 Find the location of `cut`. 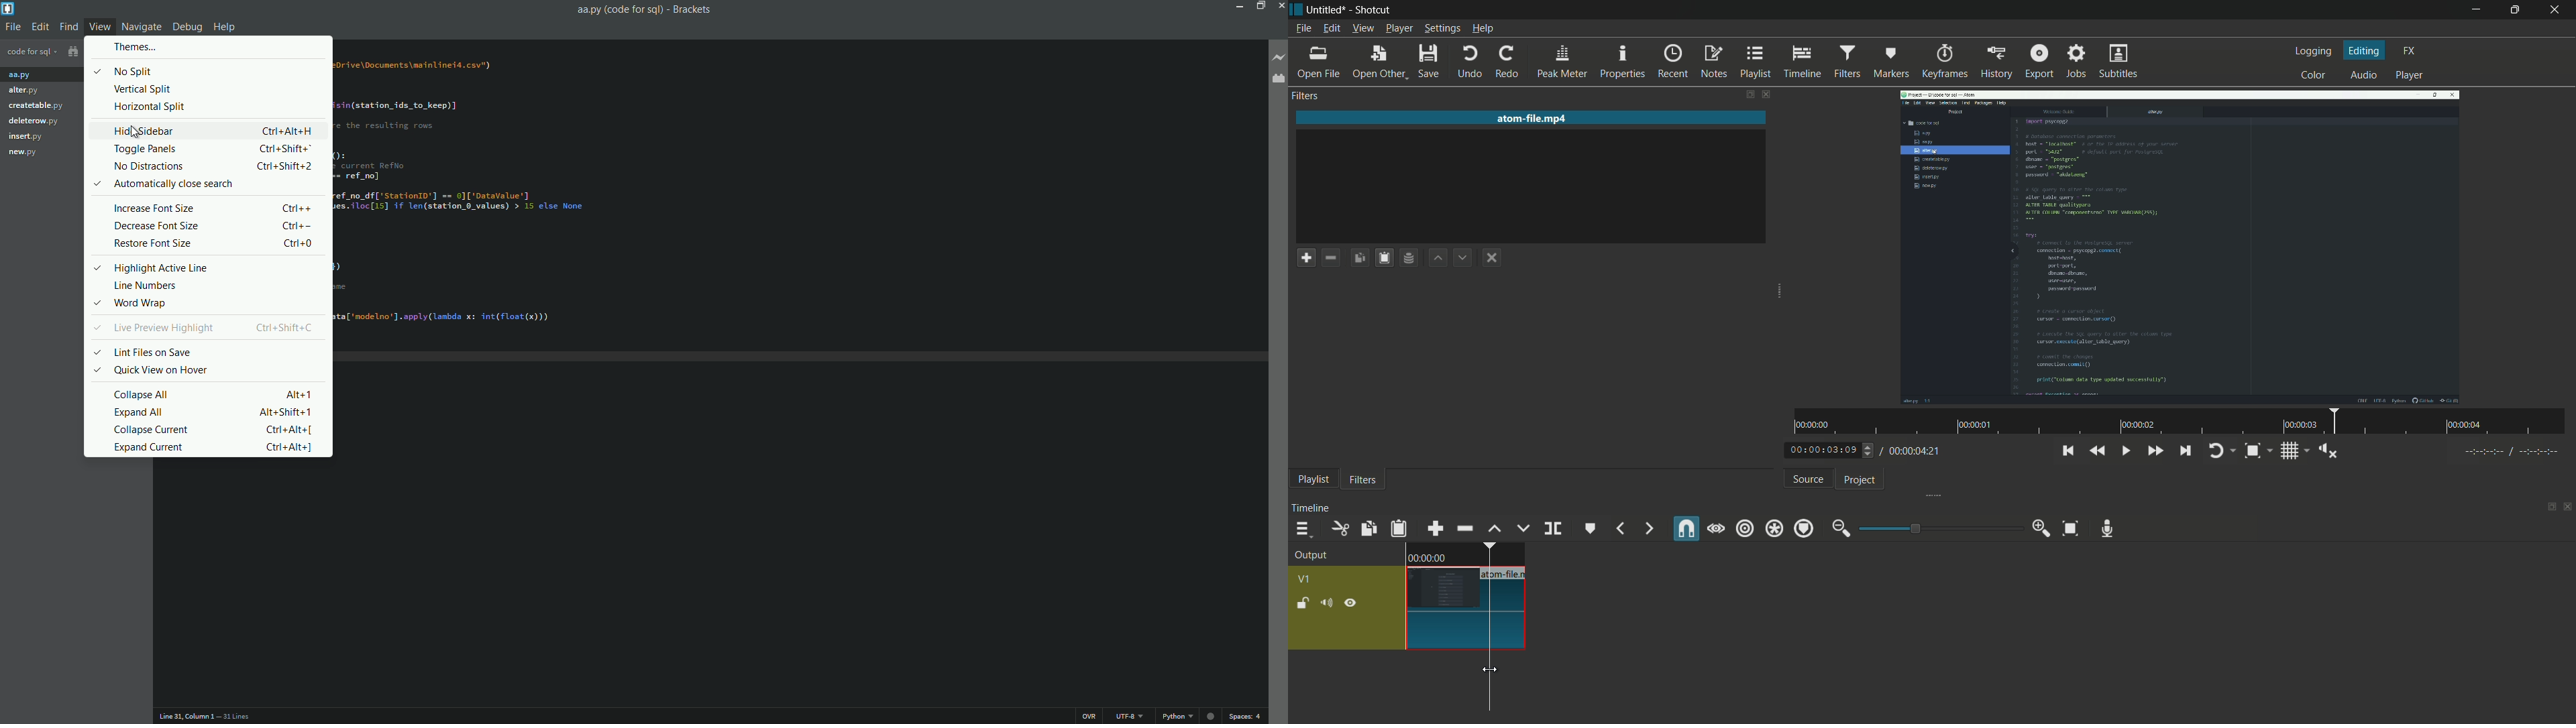

cut is located at coordinates (1340, 528).